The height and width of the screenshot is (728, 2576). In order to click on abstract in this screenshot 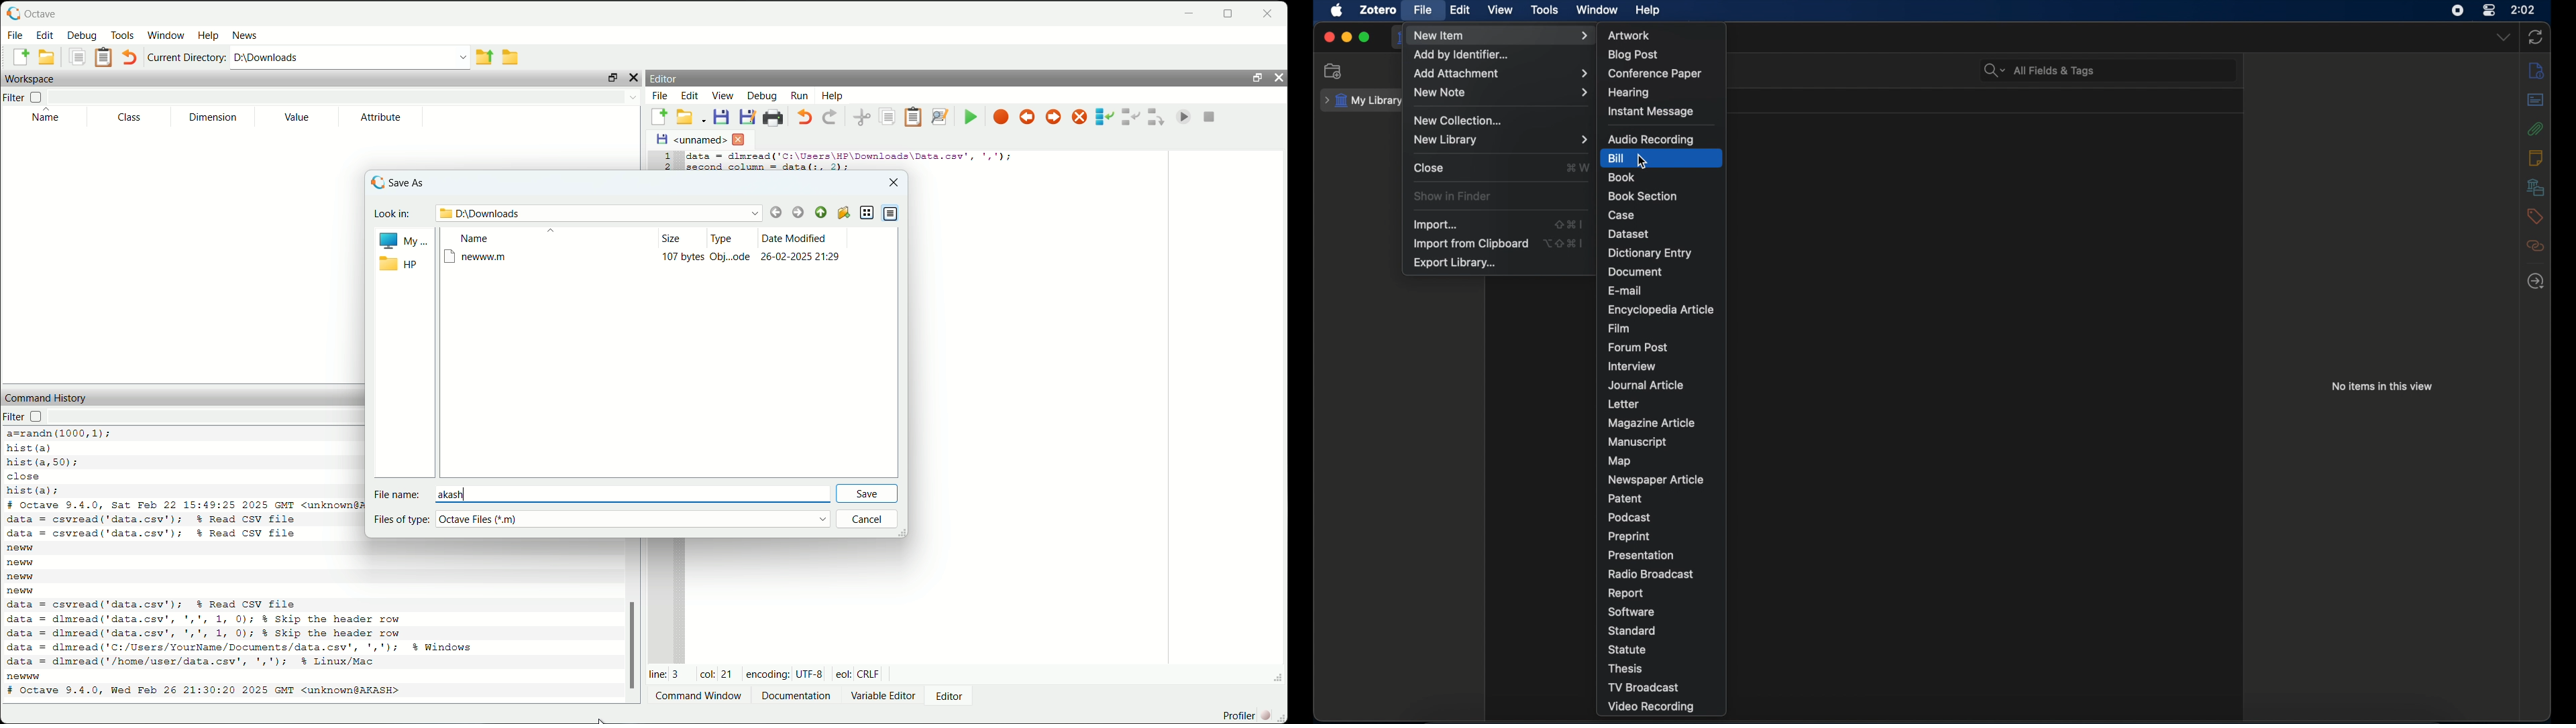, I will do `click(2535, 99)`.